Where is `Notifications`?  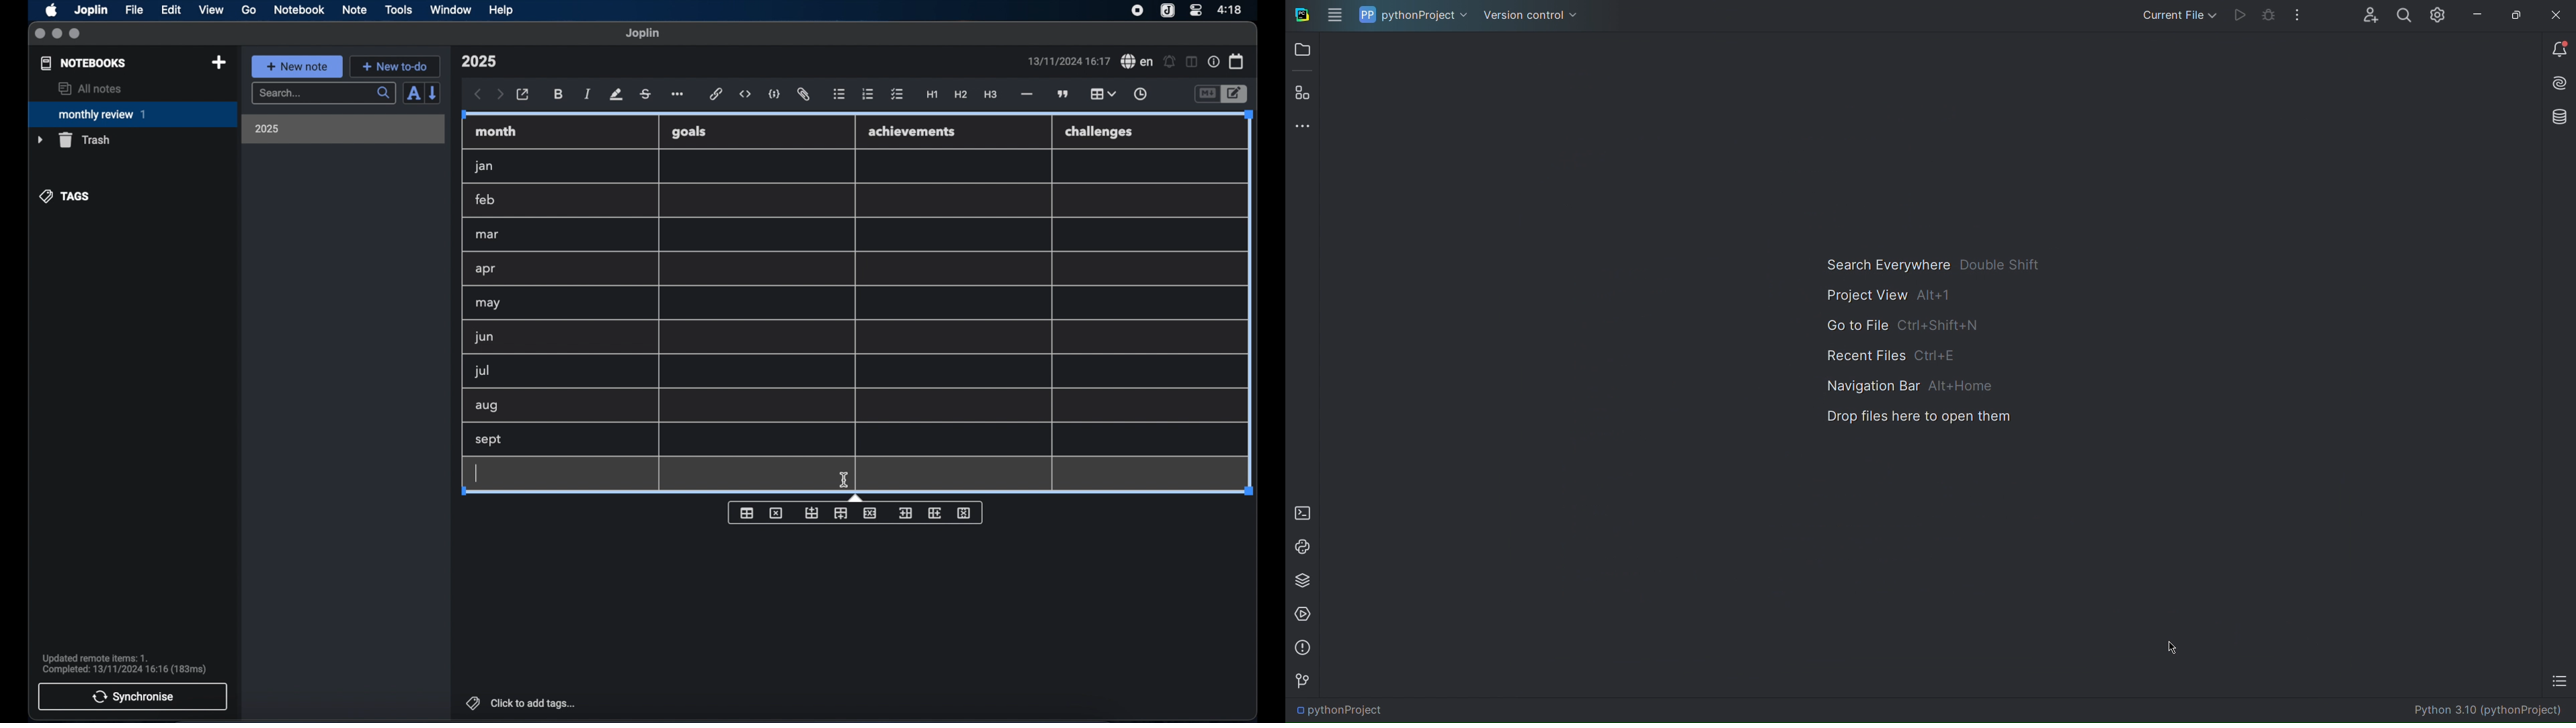 Notifications is located at coordinates (2557, 48).